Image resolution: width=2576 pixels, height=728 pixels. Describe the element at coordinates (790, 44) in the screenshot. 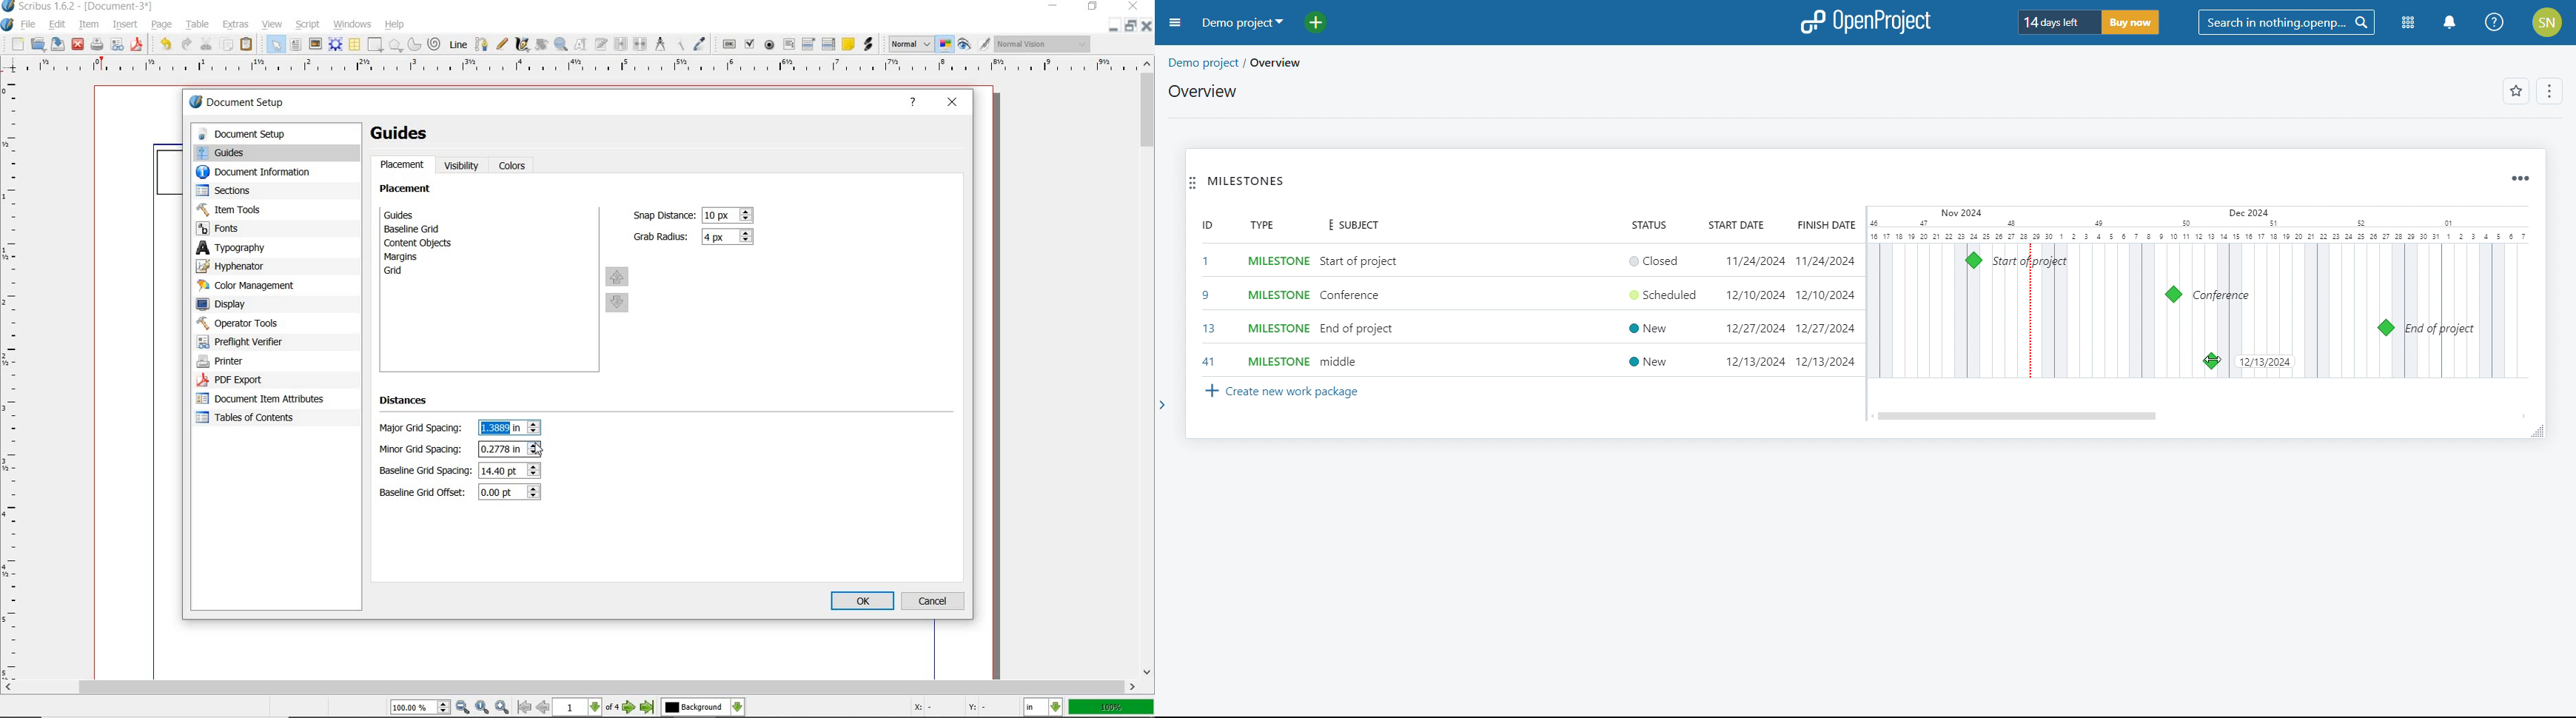

I see `pdf text field` at that location.